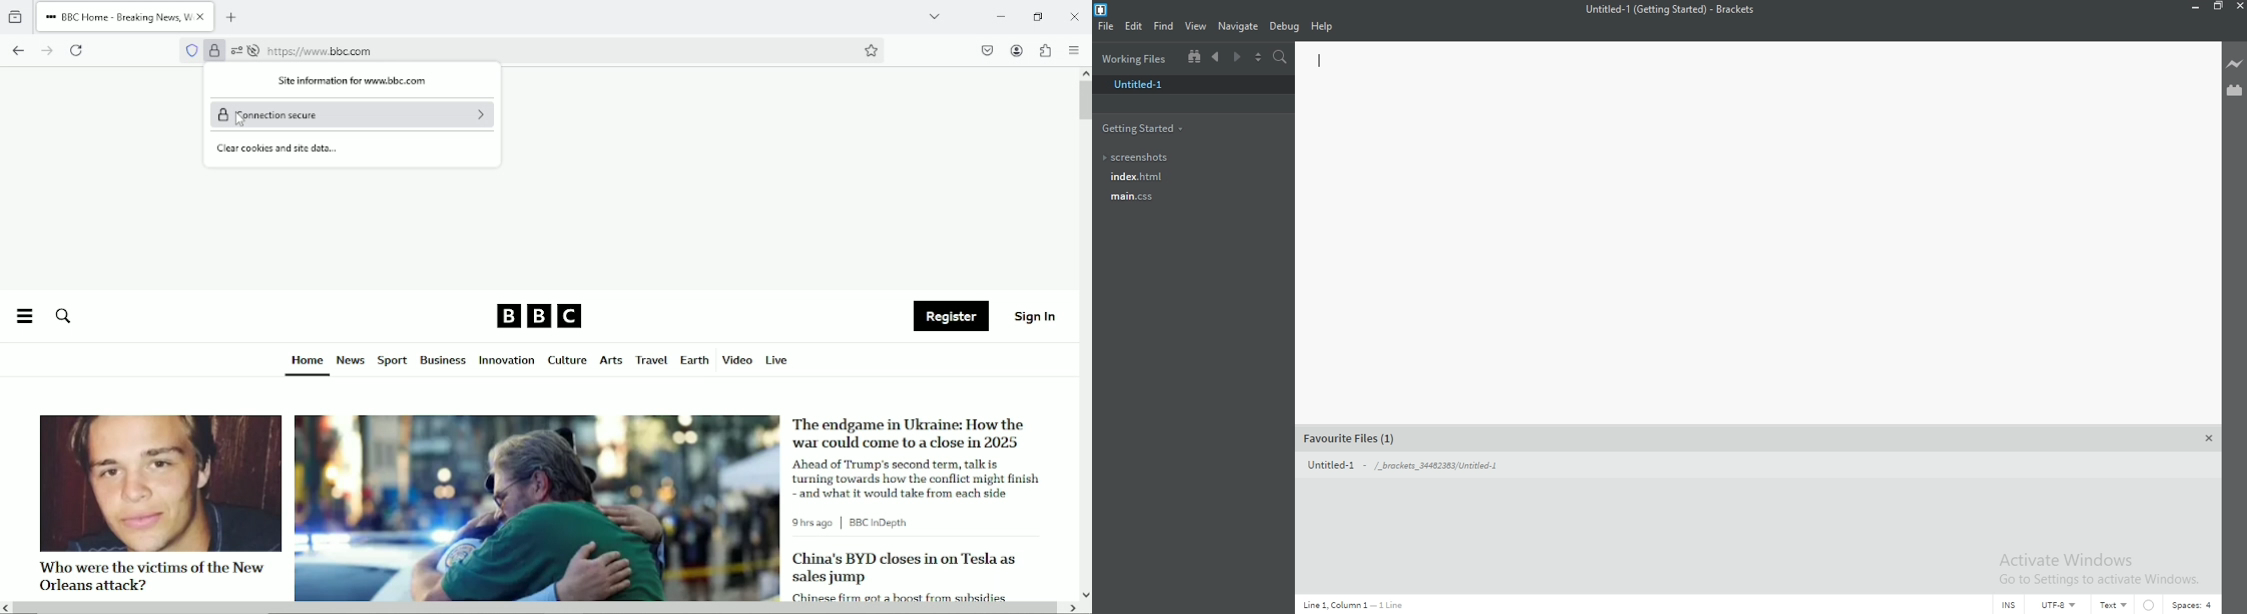 Image resolution: width=2268 pixels, height=616 pixels. What do you see at coordinates (932, 16) in the screenshot?
I see `List all tabs` at bounding box center [932, 16].